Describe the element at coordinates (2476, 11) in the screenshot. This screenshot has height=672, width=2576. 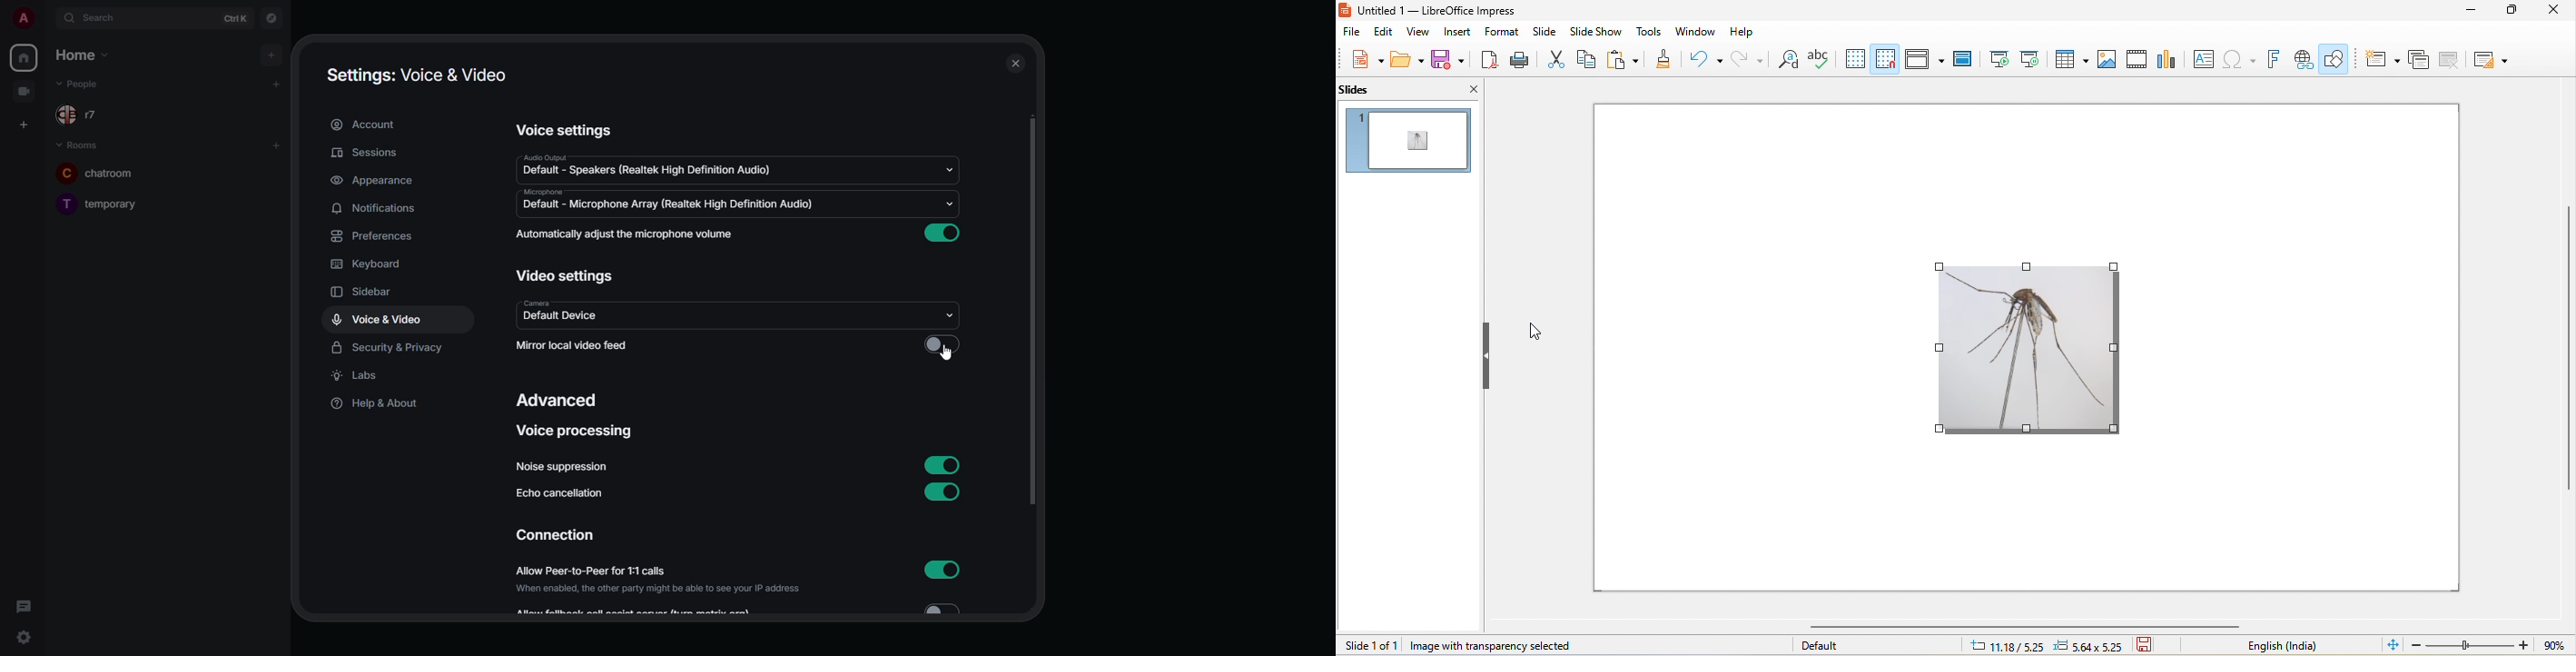
I see `minimize` at that location.